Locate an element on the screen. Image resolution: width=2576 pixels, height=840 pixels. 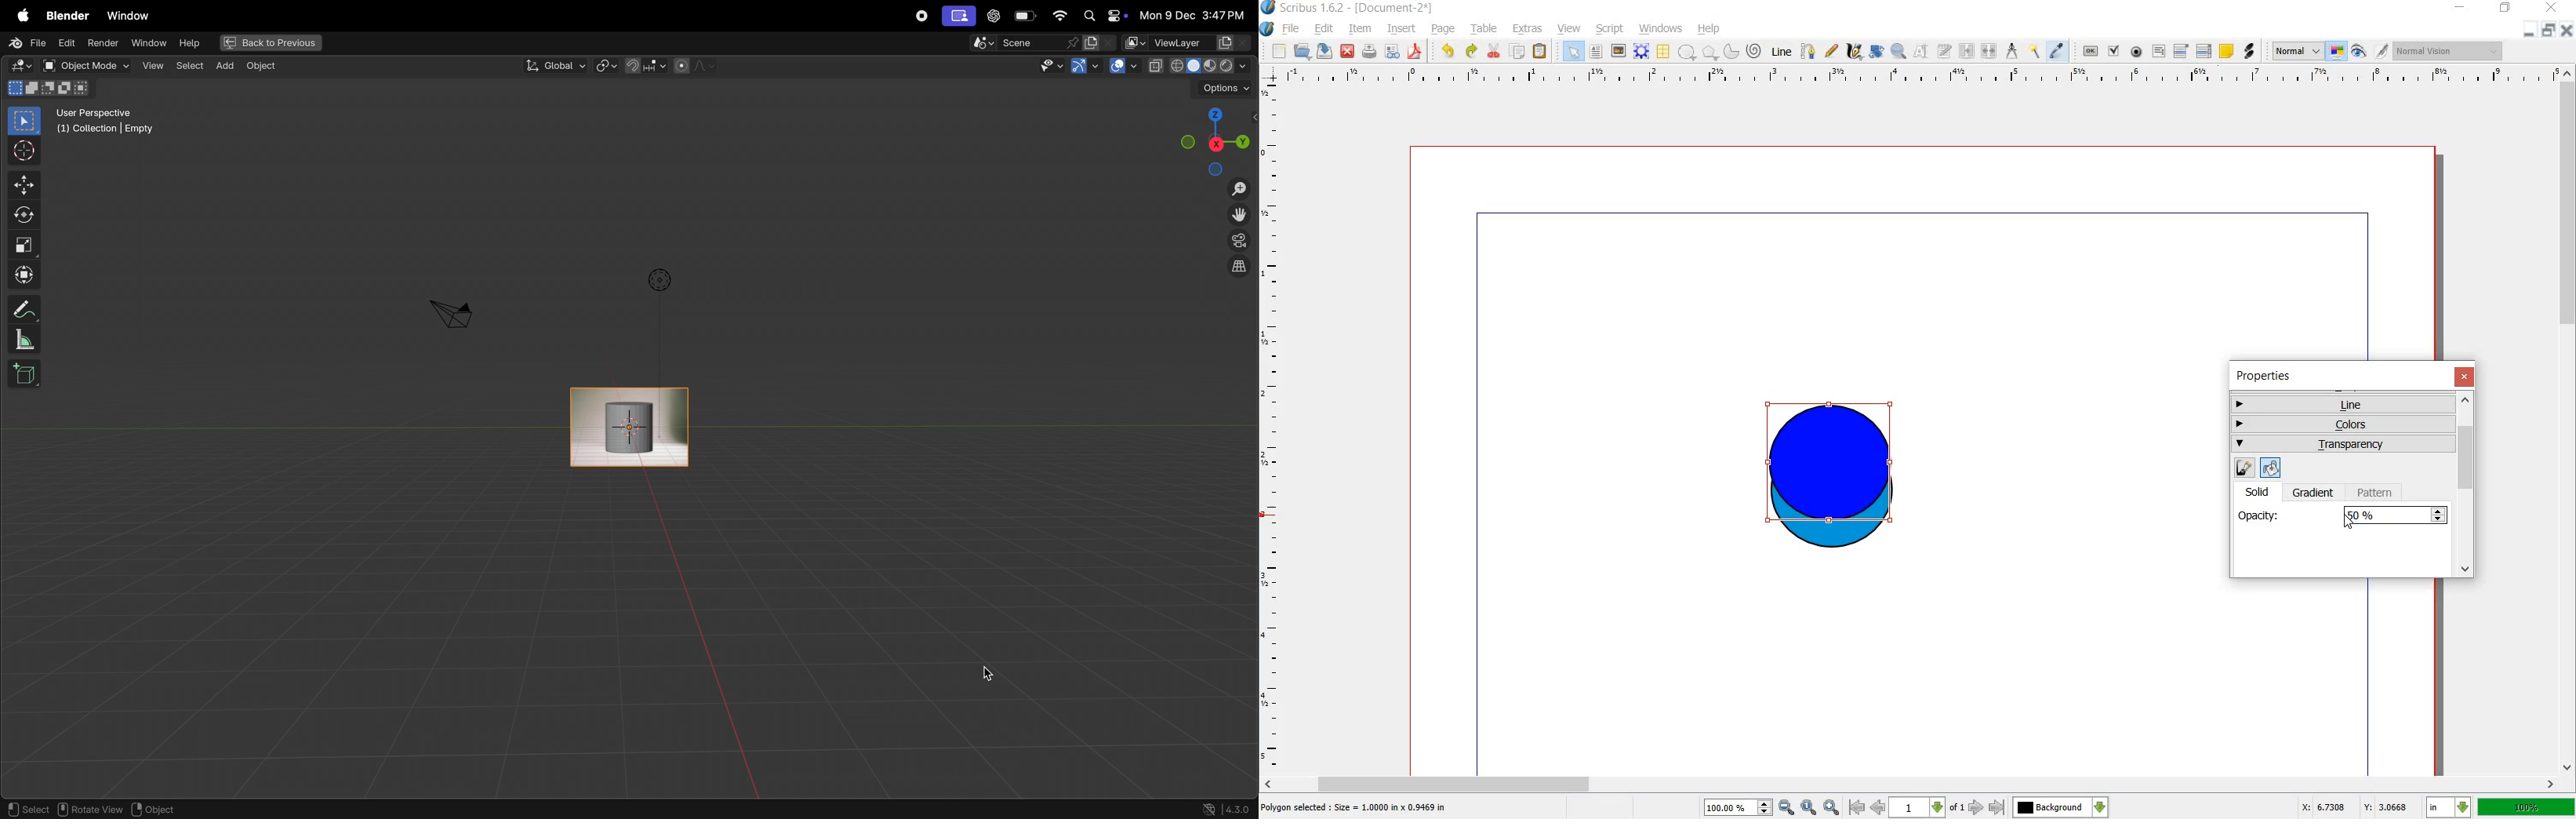
help is located at coordinates (189, 42).